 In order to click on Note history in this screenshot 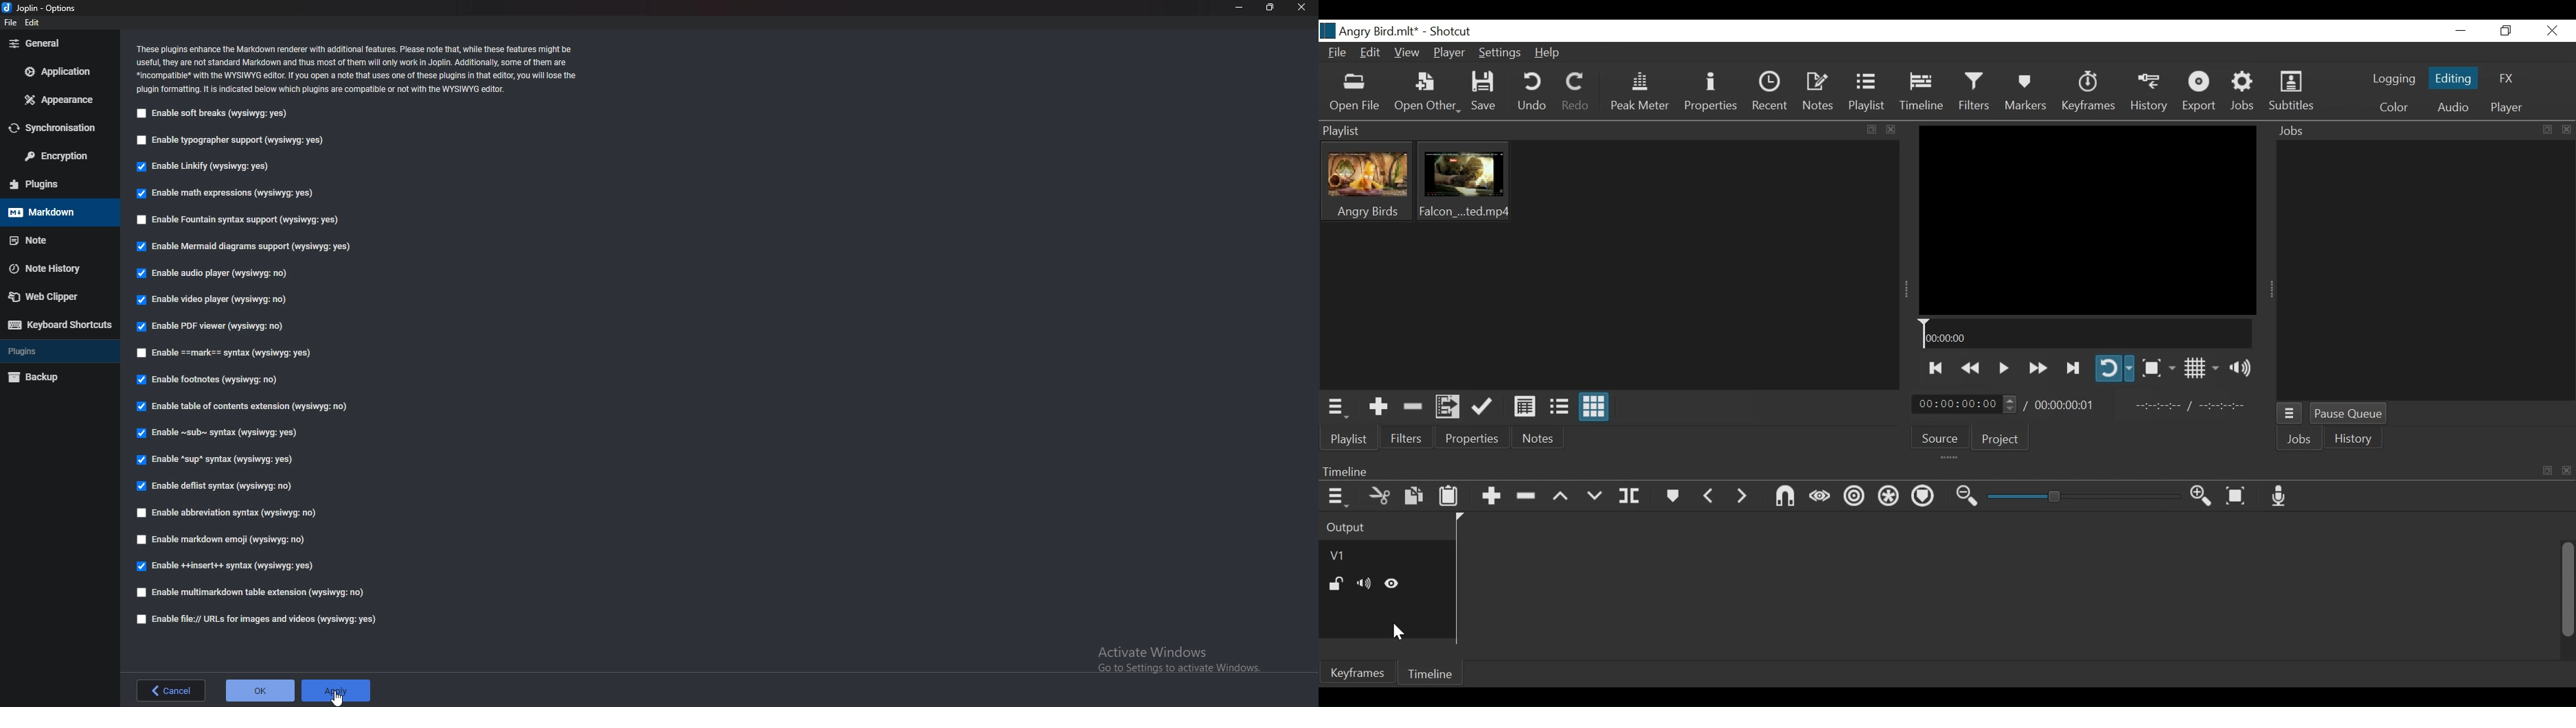, I will do `click(61, 268)`.